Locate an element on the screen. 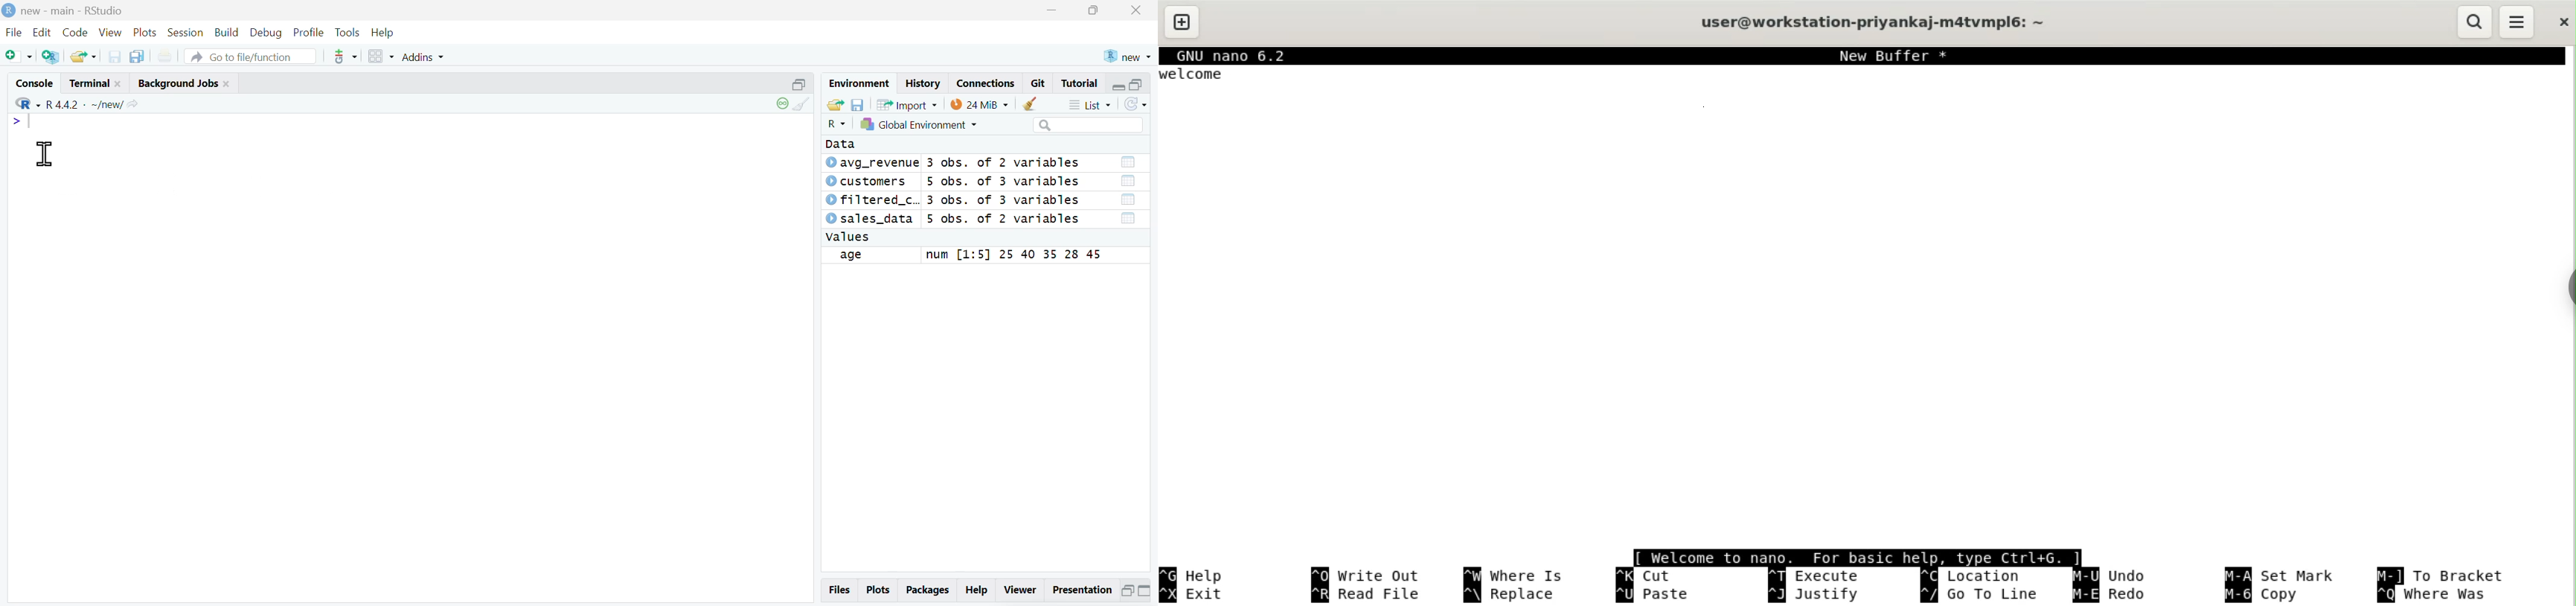  Tutorial is located at coordinates (1079, 83).